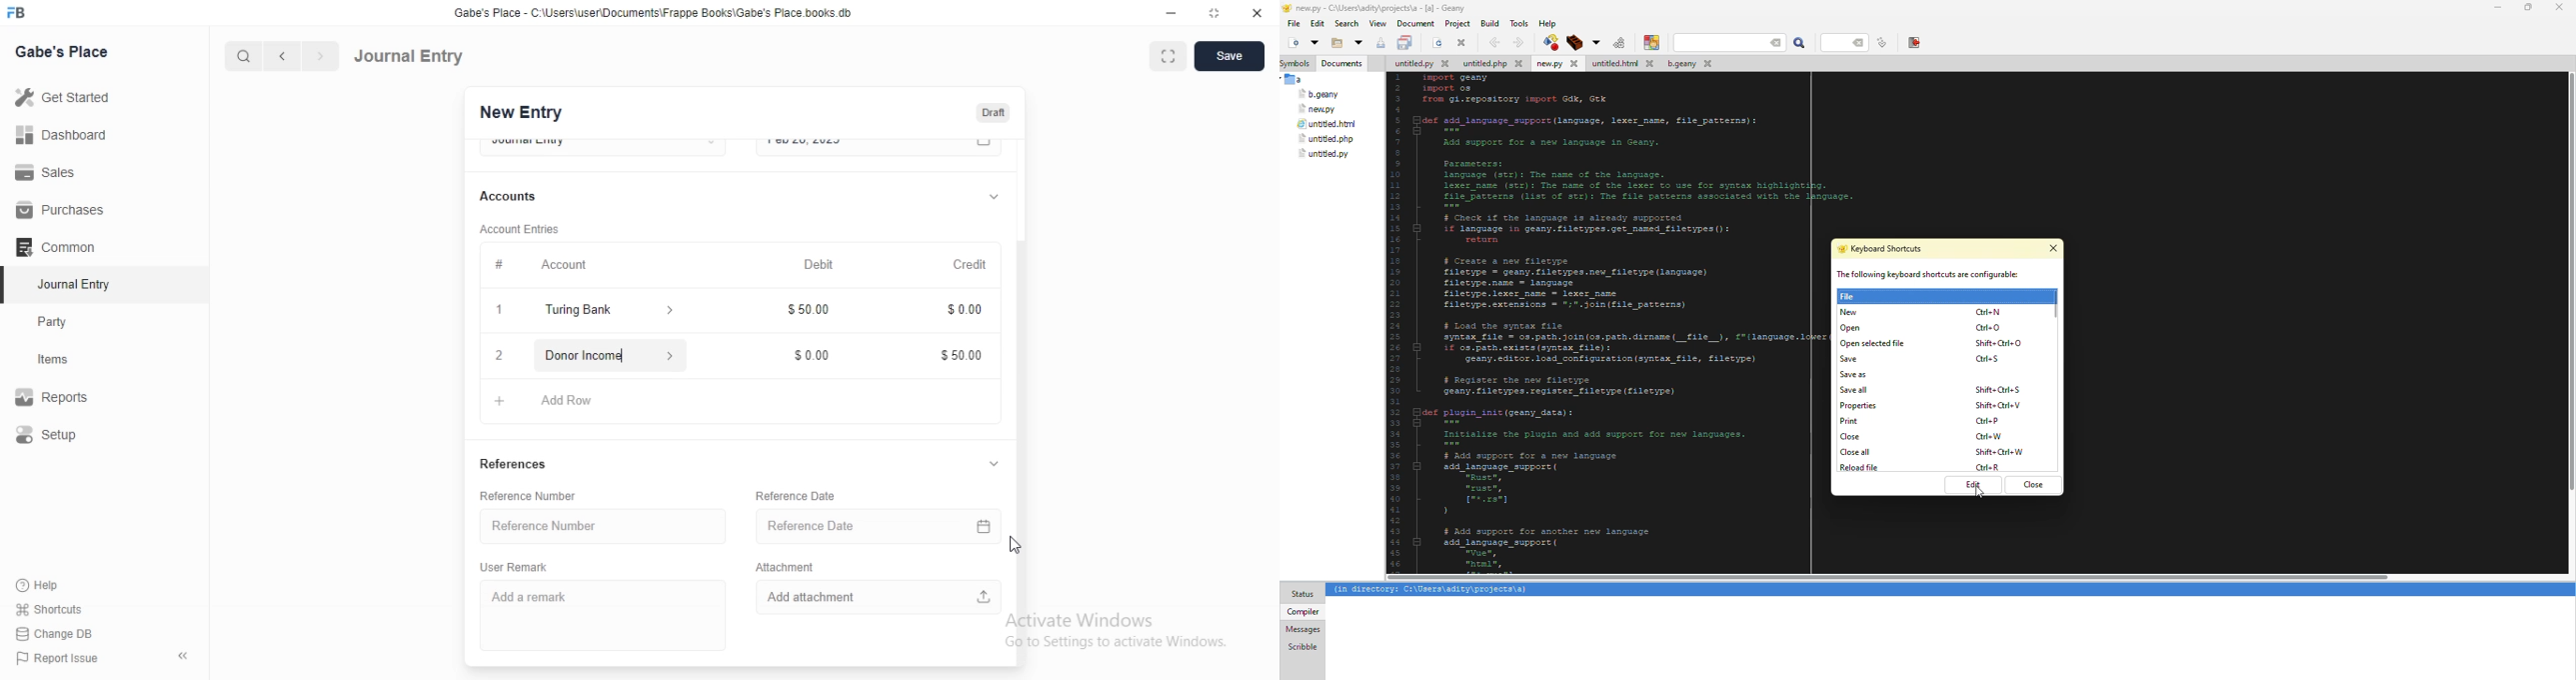 The width and height of the screenshot is (2576, 700). What do you see at coordinates (66, 322) in the screenshot?
I see `Party` at bounding box center [66, 322].